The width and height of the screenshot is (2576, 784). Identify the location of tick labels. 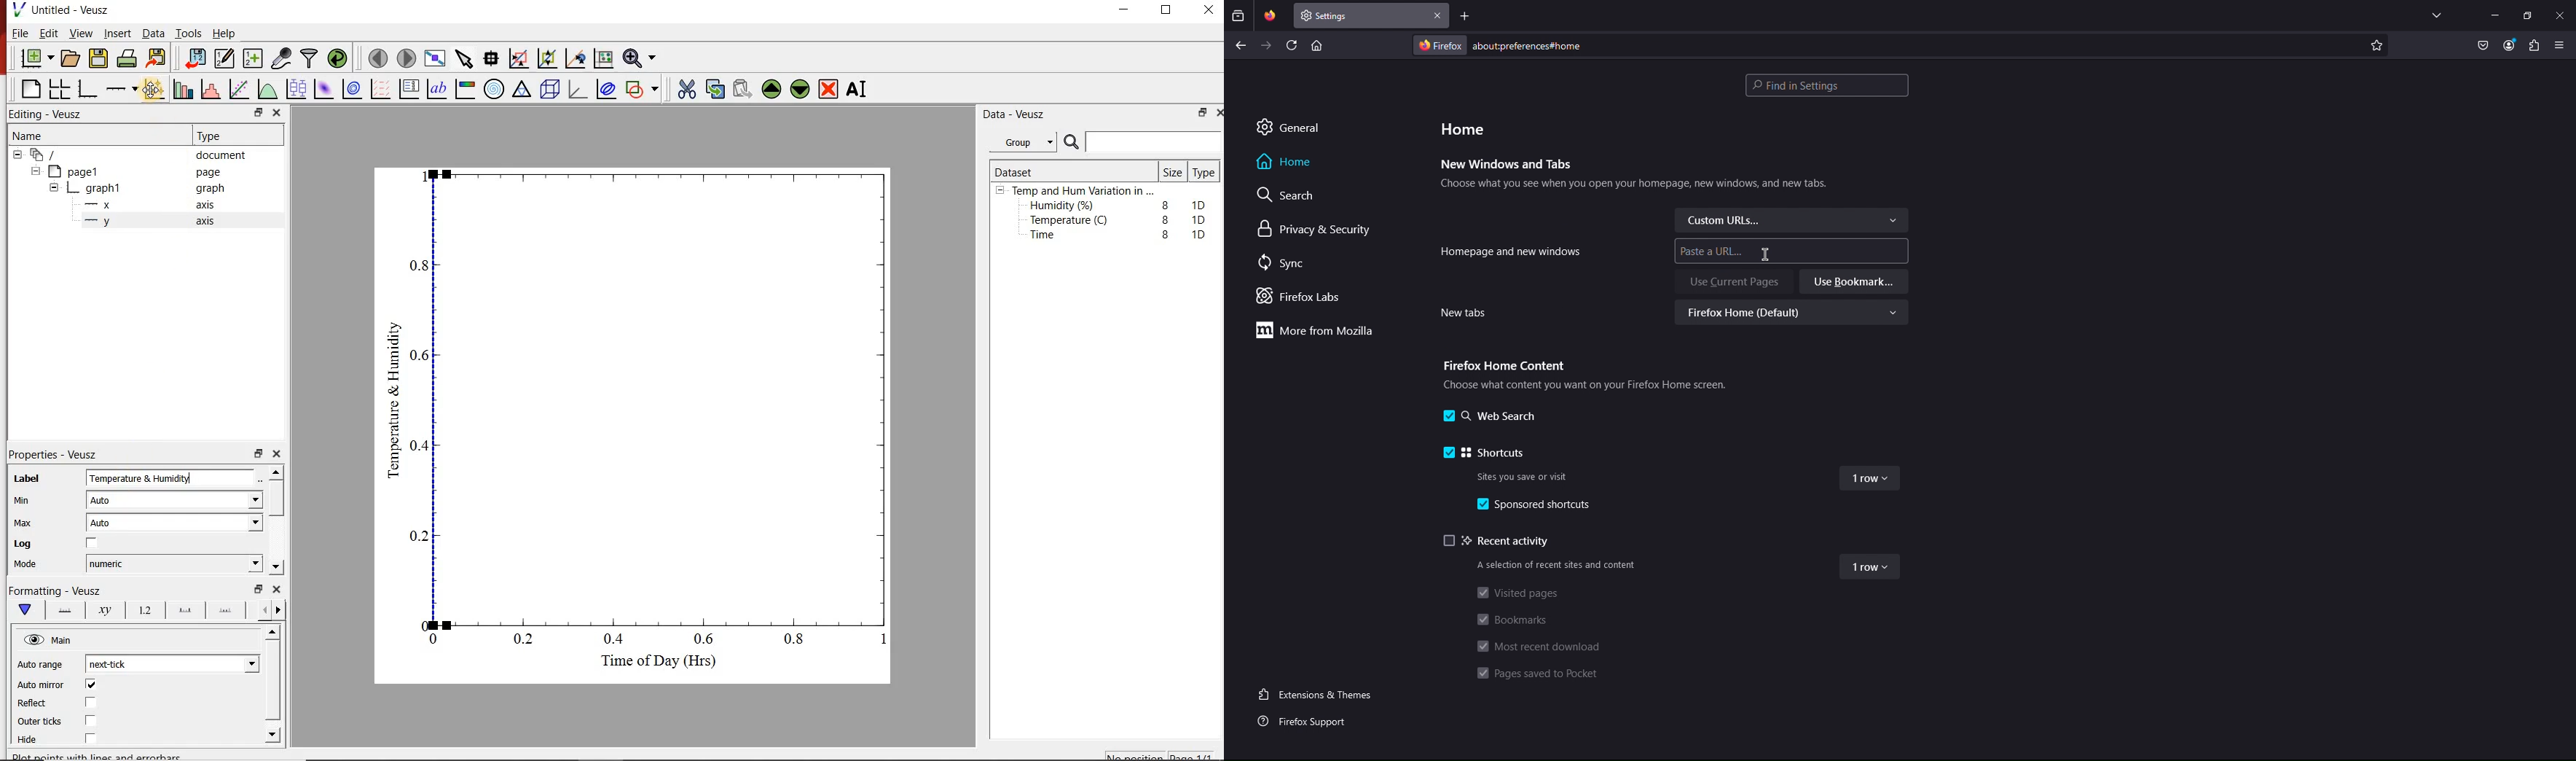
(144, 610).